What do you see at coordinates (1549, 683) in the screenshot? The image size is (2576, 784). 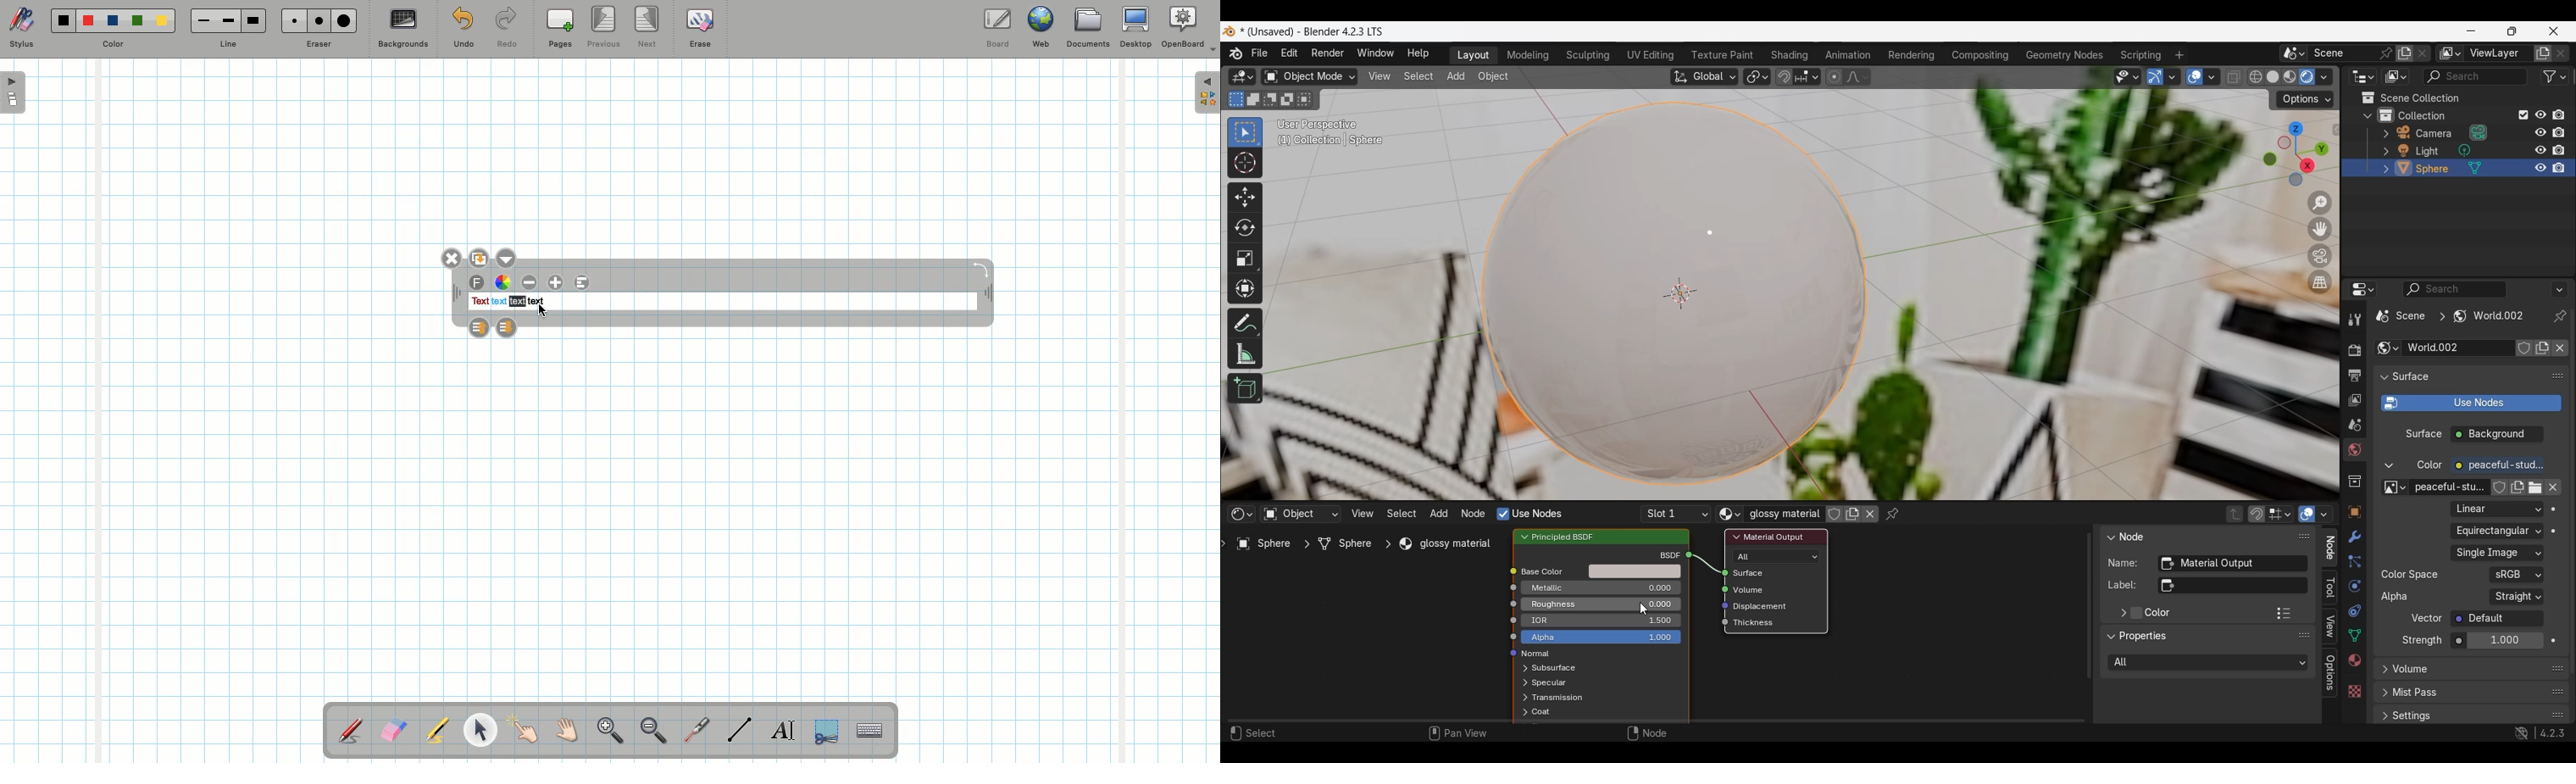 I see `Spectacular options` at bounding box center [1549, 683].